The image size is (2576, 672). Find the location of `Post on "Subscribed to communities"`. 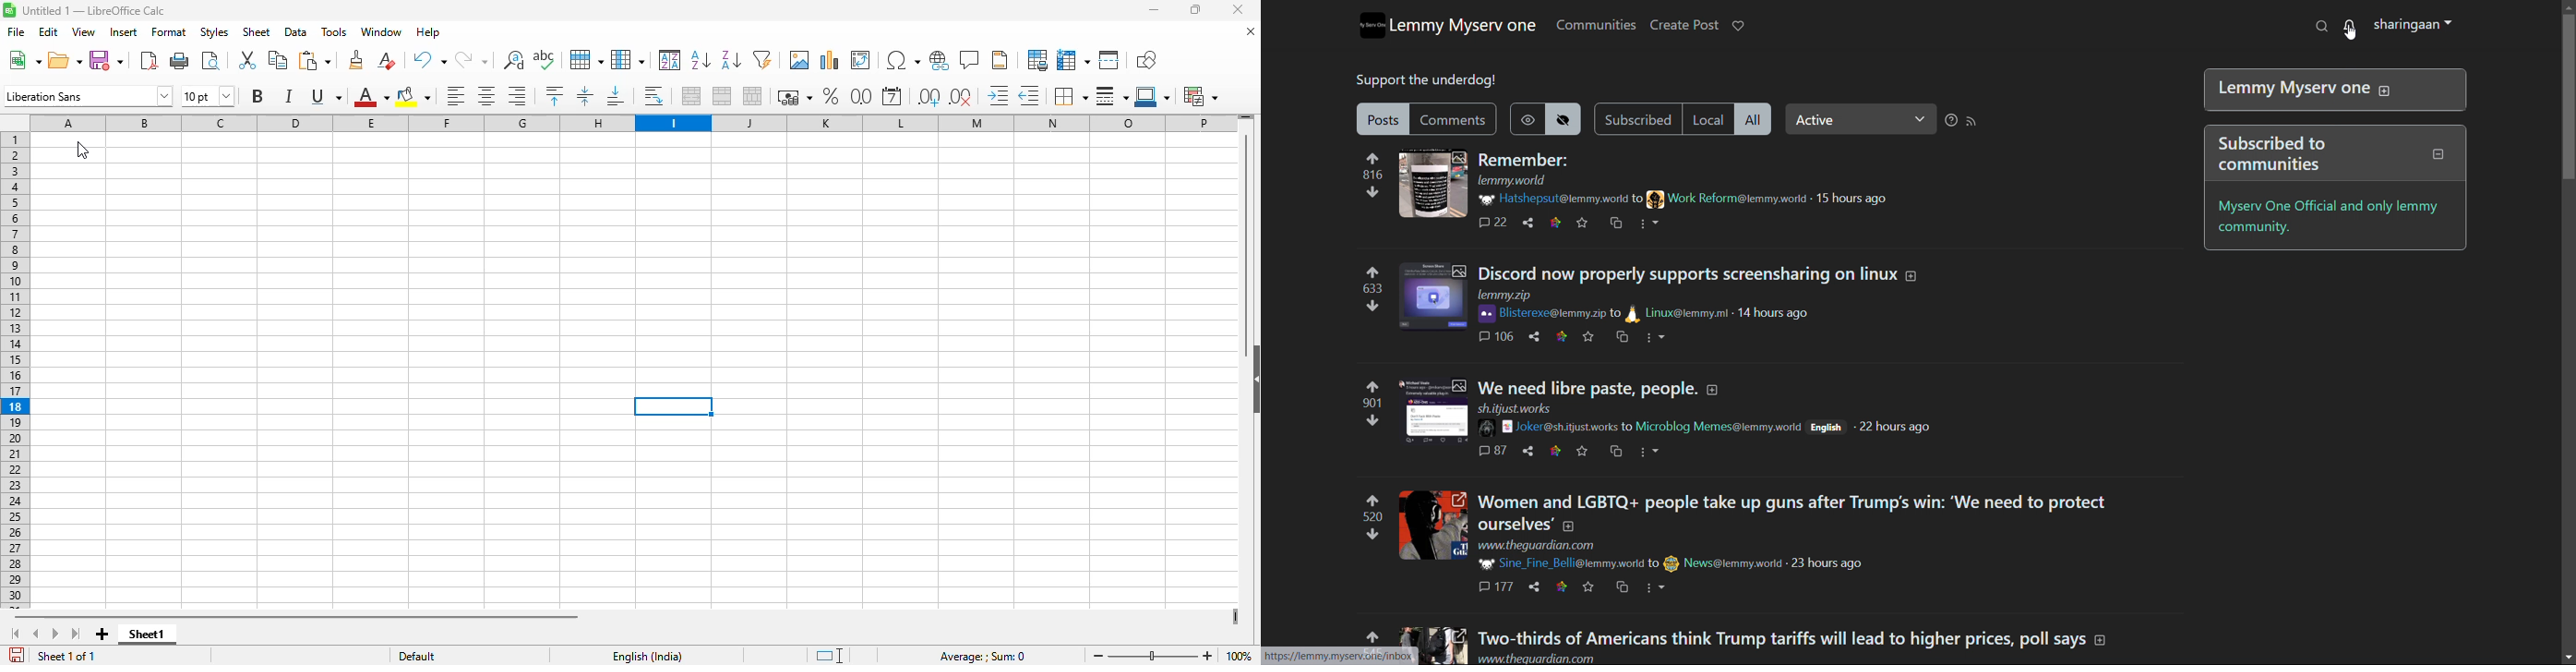

Post on "Subscribed to communities" is located at coordinates (2331, 154).